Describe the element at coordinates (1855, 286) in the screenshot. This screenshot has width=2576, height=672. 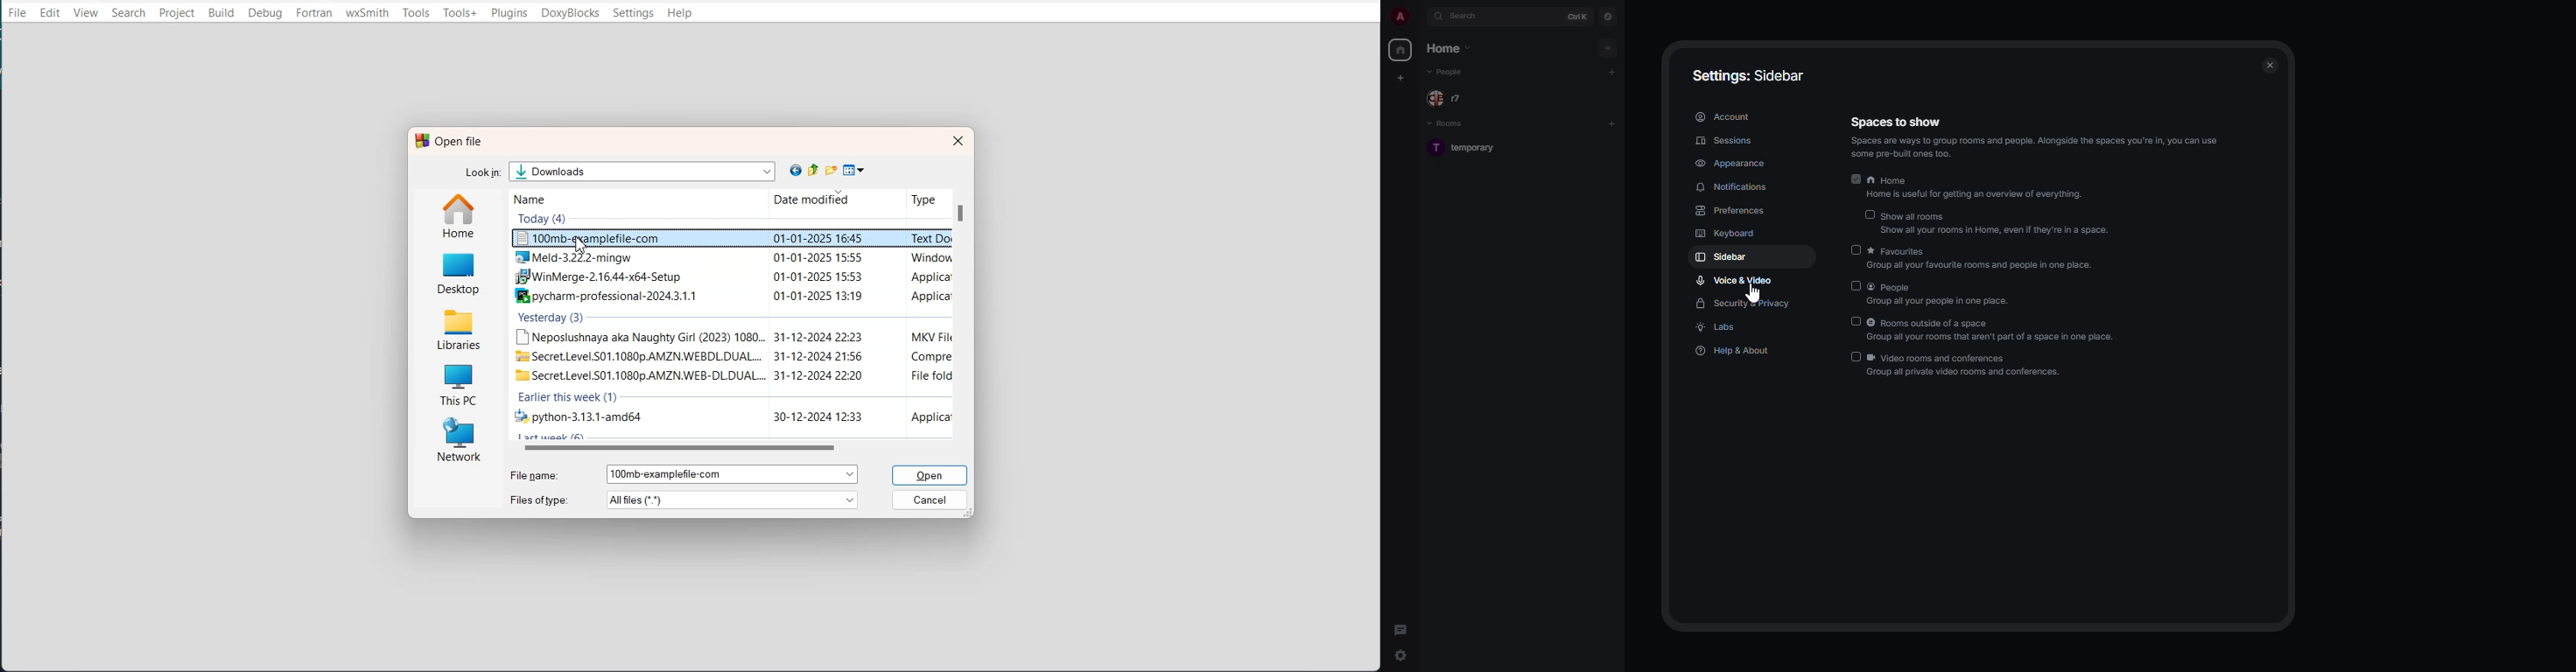
I see `disabled` at that location.